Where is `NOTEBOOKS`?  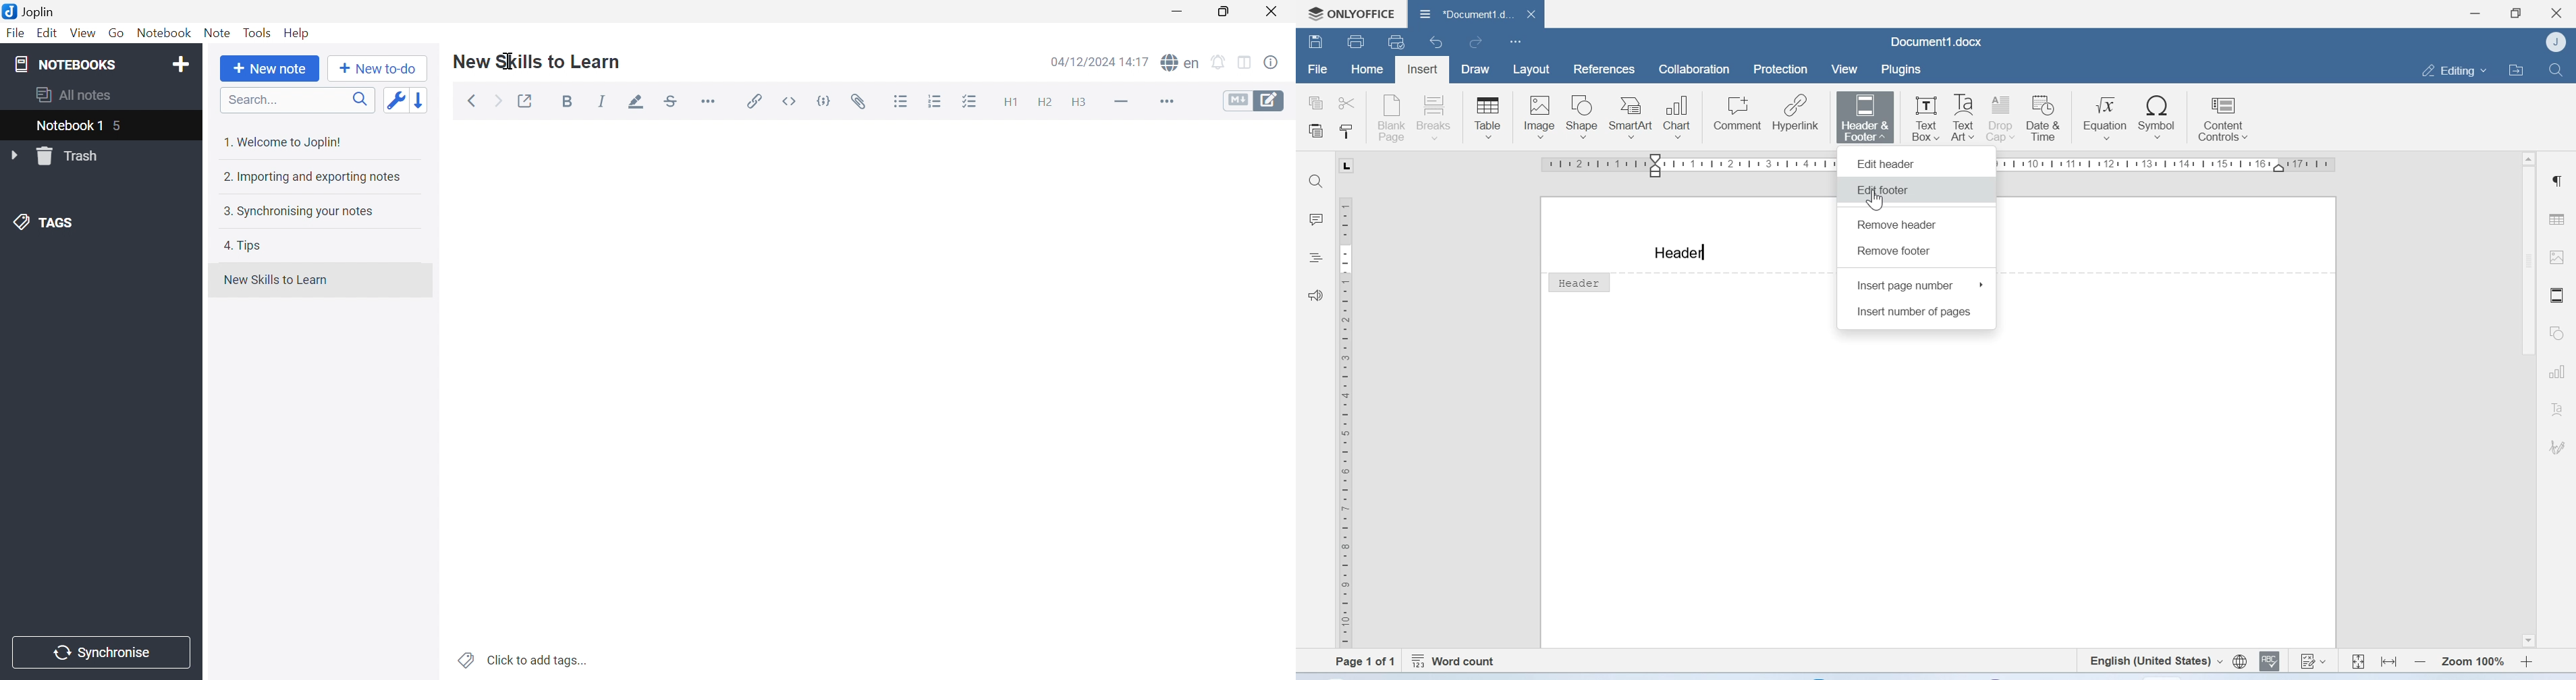 NOTEBOOKS is located at coordinates (64, 63).